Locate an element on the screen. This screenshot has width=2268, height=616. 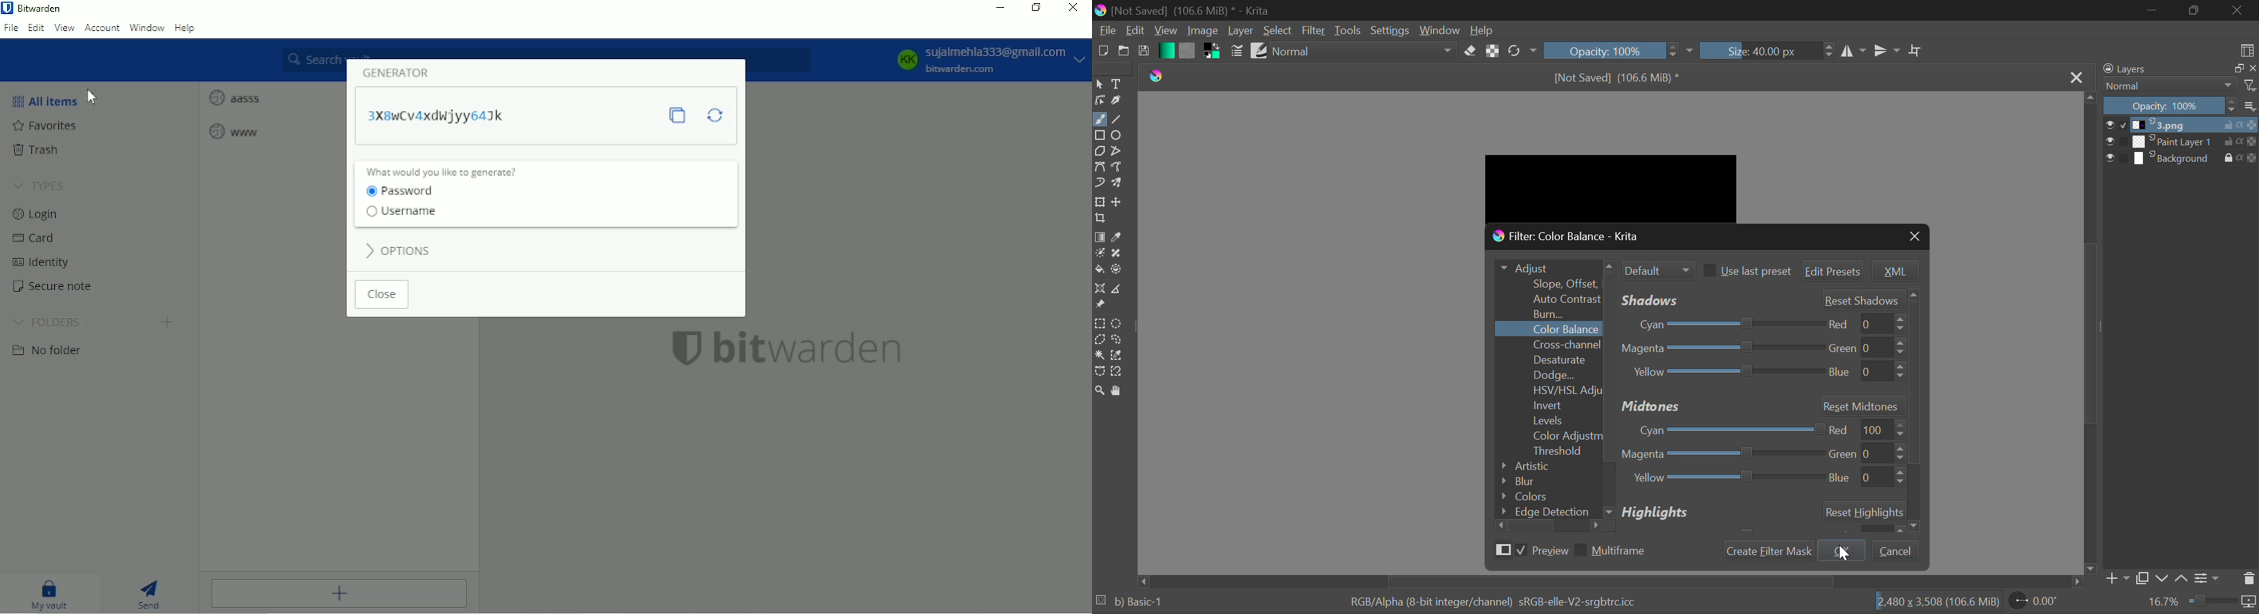
Paint Layer 1 is located at coordinates (2181, 141).